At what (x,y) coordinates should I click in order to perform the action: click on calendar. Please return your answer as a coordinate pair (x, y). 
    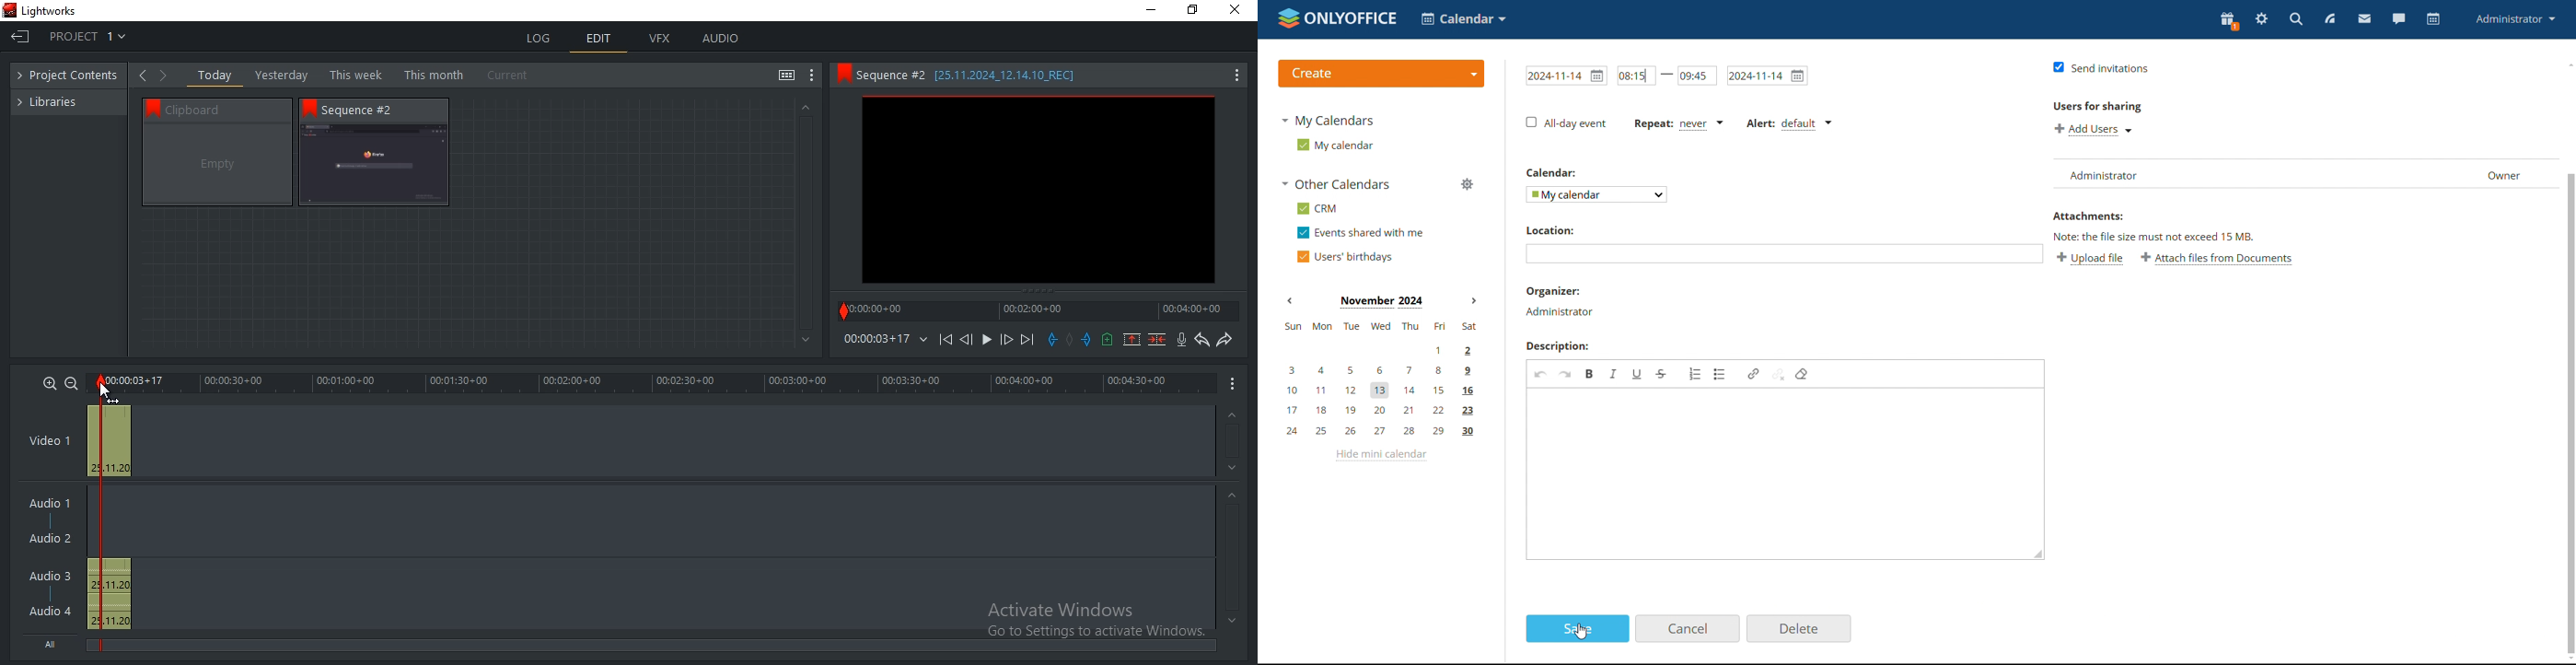
    Looking at the image, I should click on (2432, 19).